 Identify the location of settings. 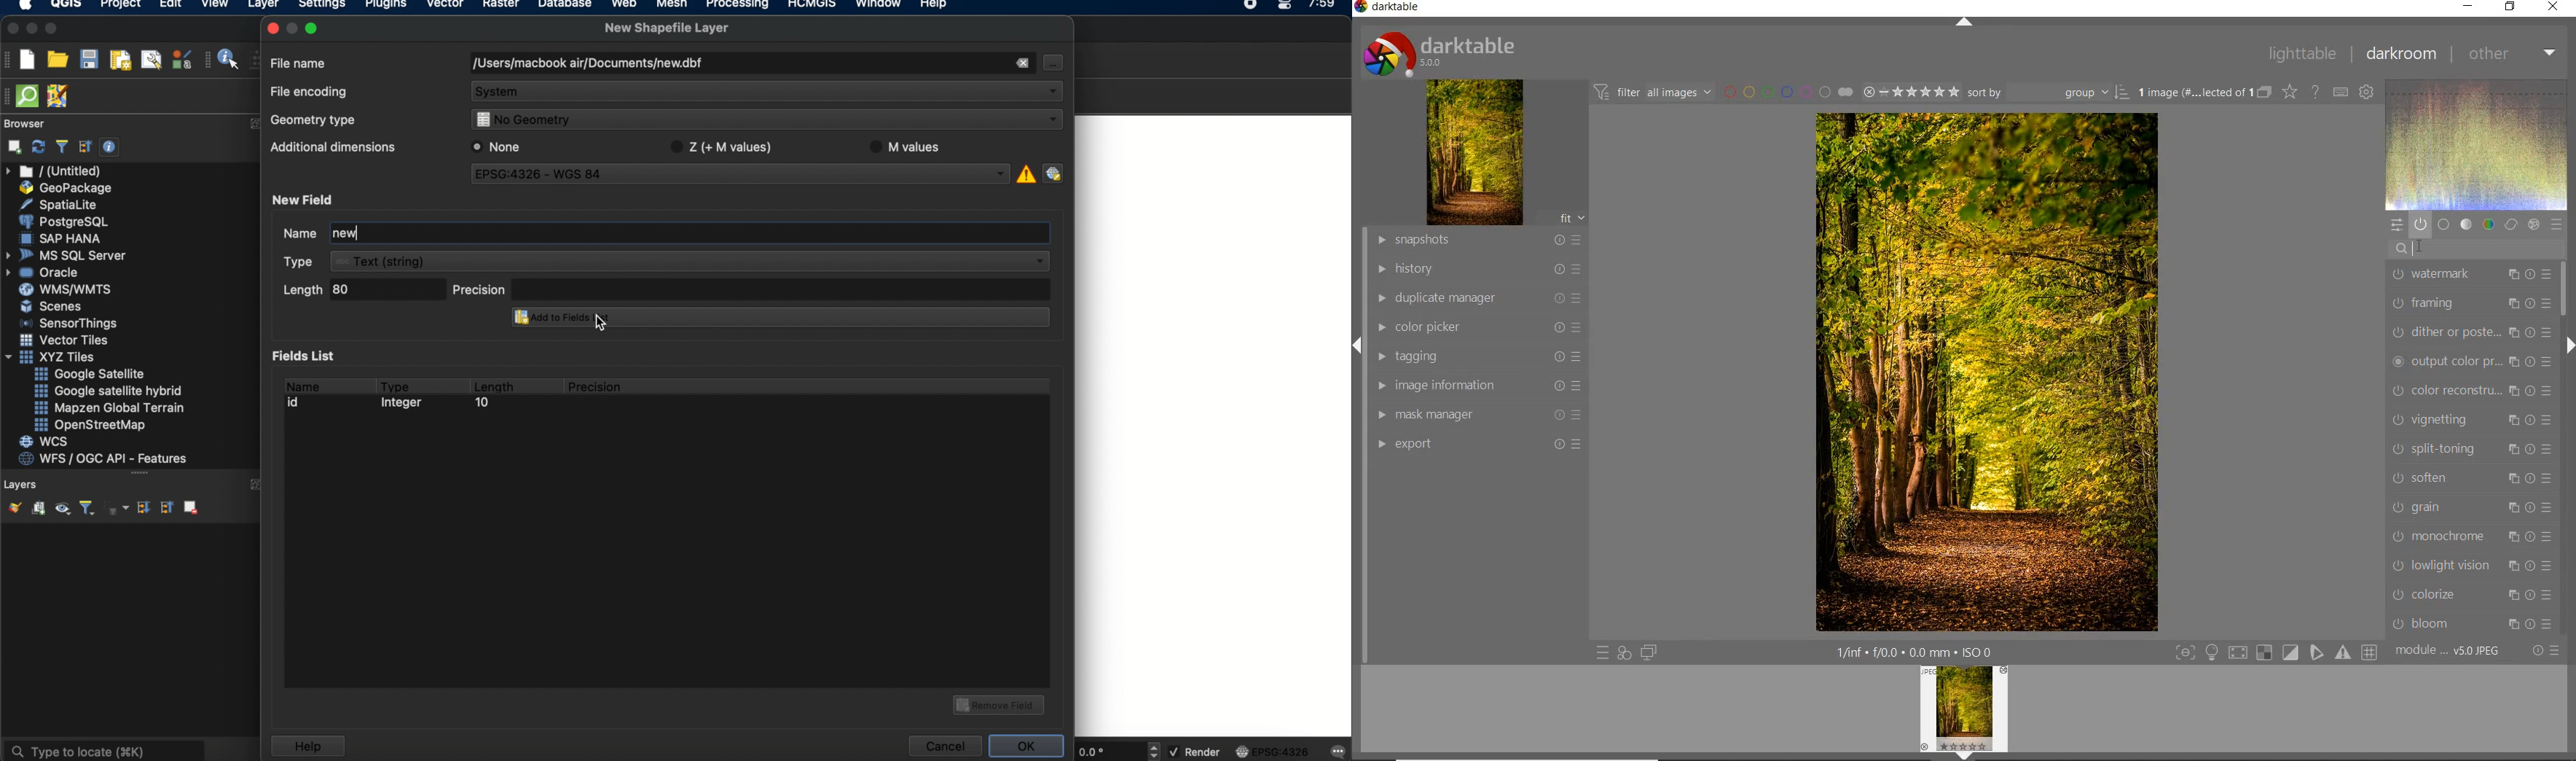
(321, 6).